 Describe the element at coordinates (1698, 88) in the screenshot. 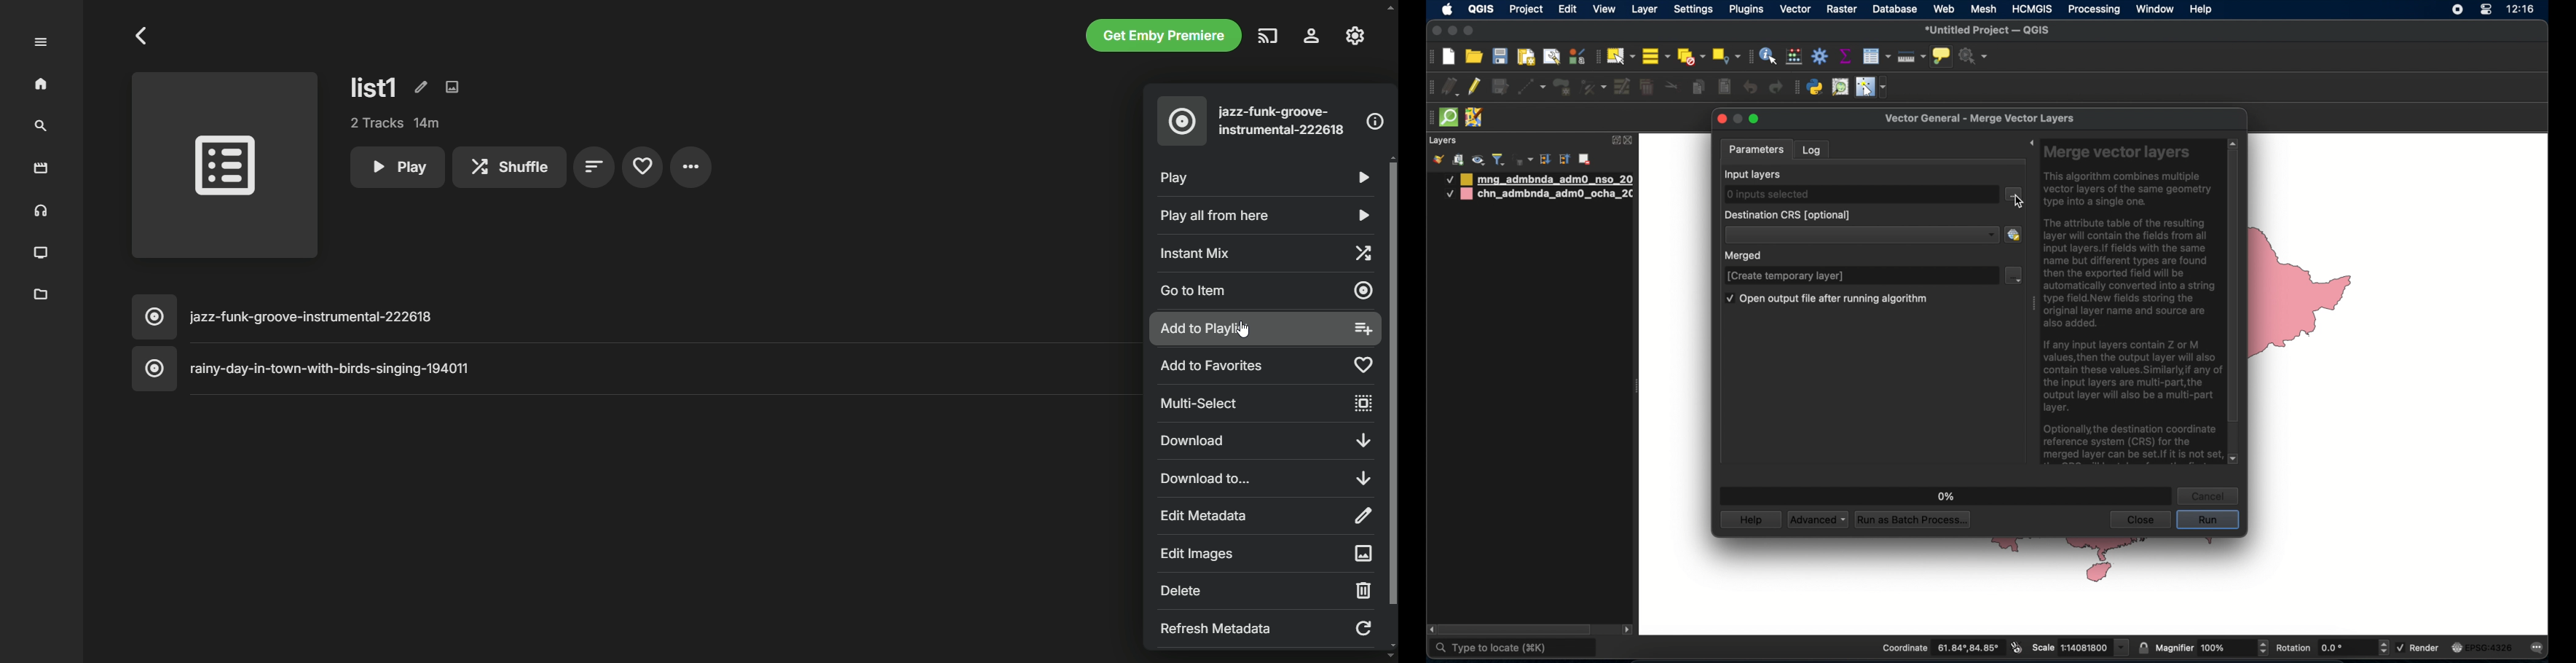

I see `copy features` at that location.